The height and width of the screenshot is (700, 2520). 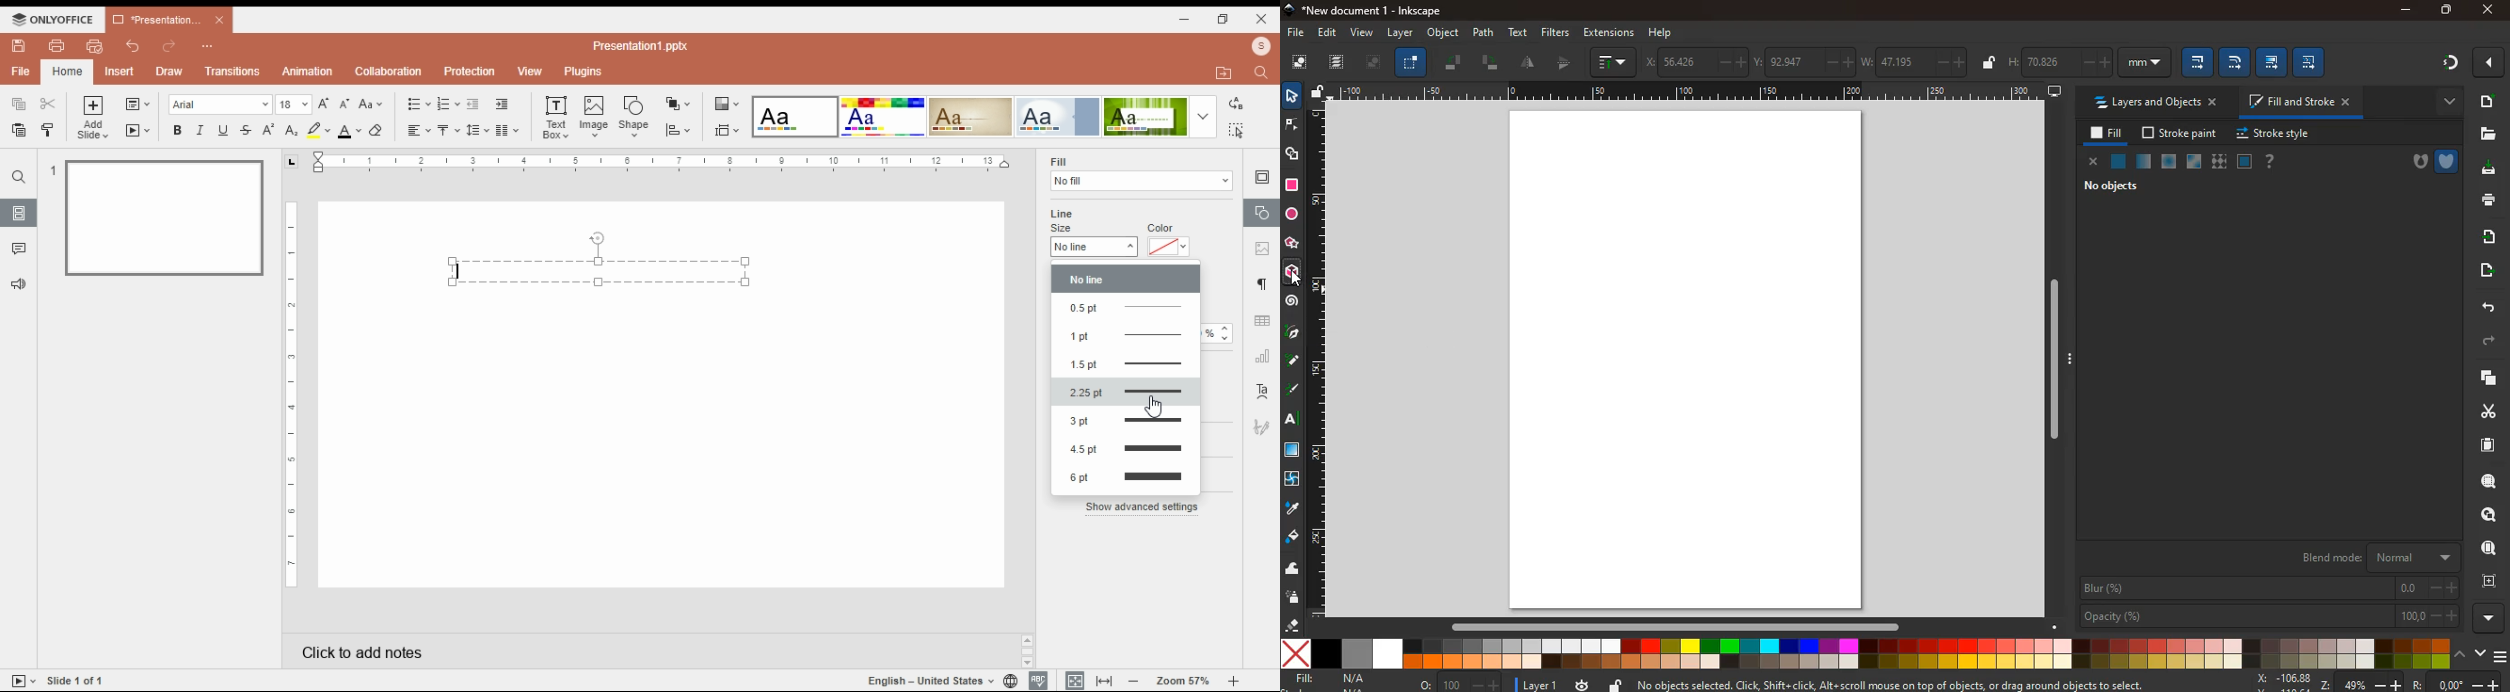 What do you see at coordinates (2486, 379) in the screenshot?
I see `layers` at bounding box center [2486, 379].